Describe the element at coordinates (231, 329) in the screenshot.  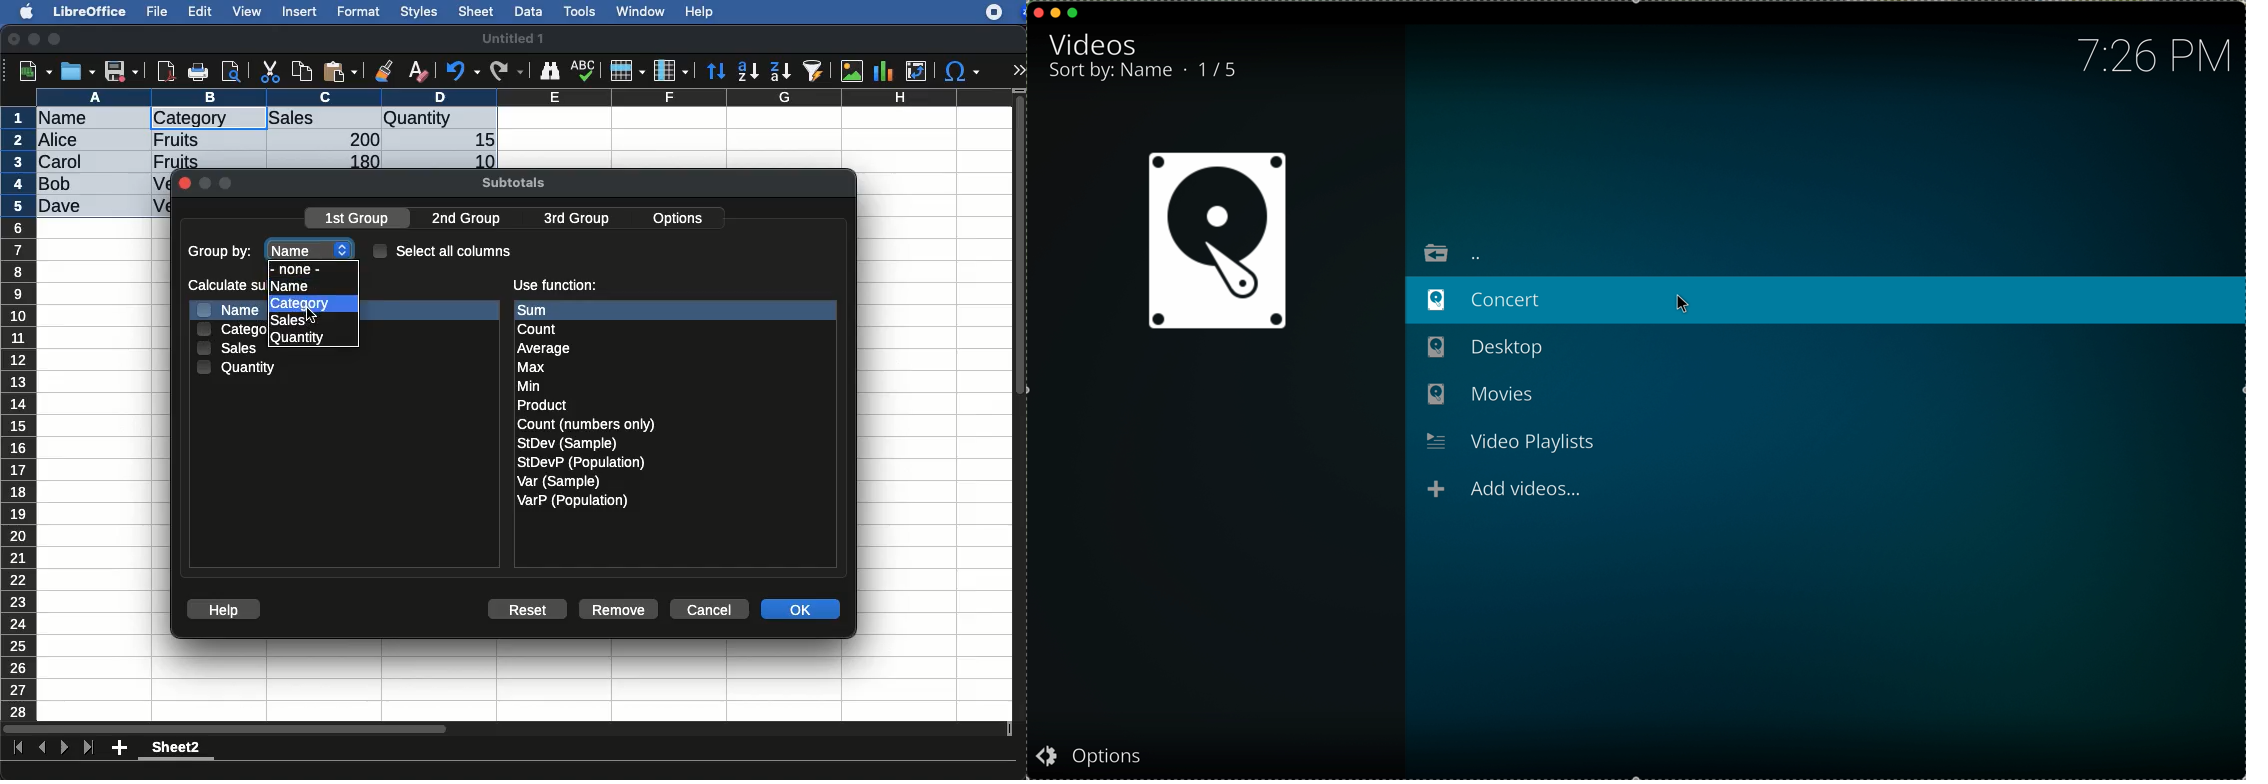
I see `category ` at that location.